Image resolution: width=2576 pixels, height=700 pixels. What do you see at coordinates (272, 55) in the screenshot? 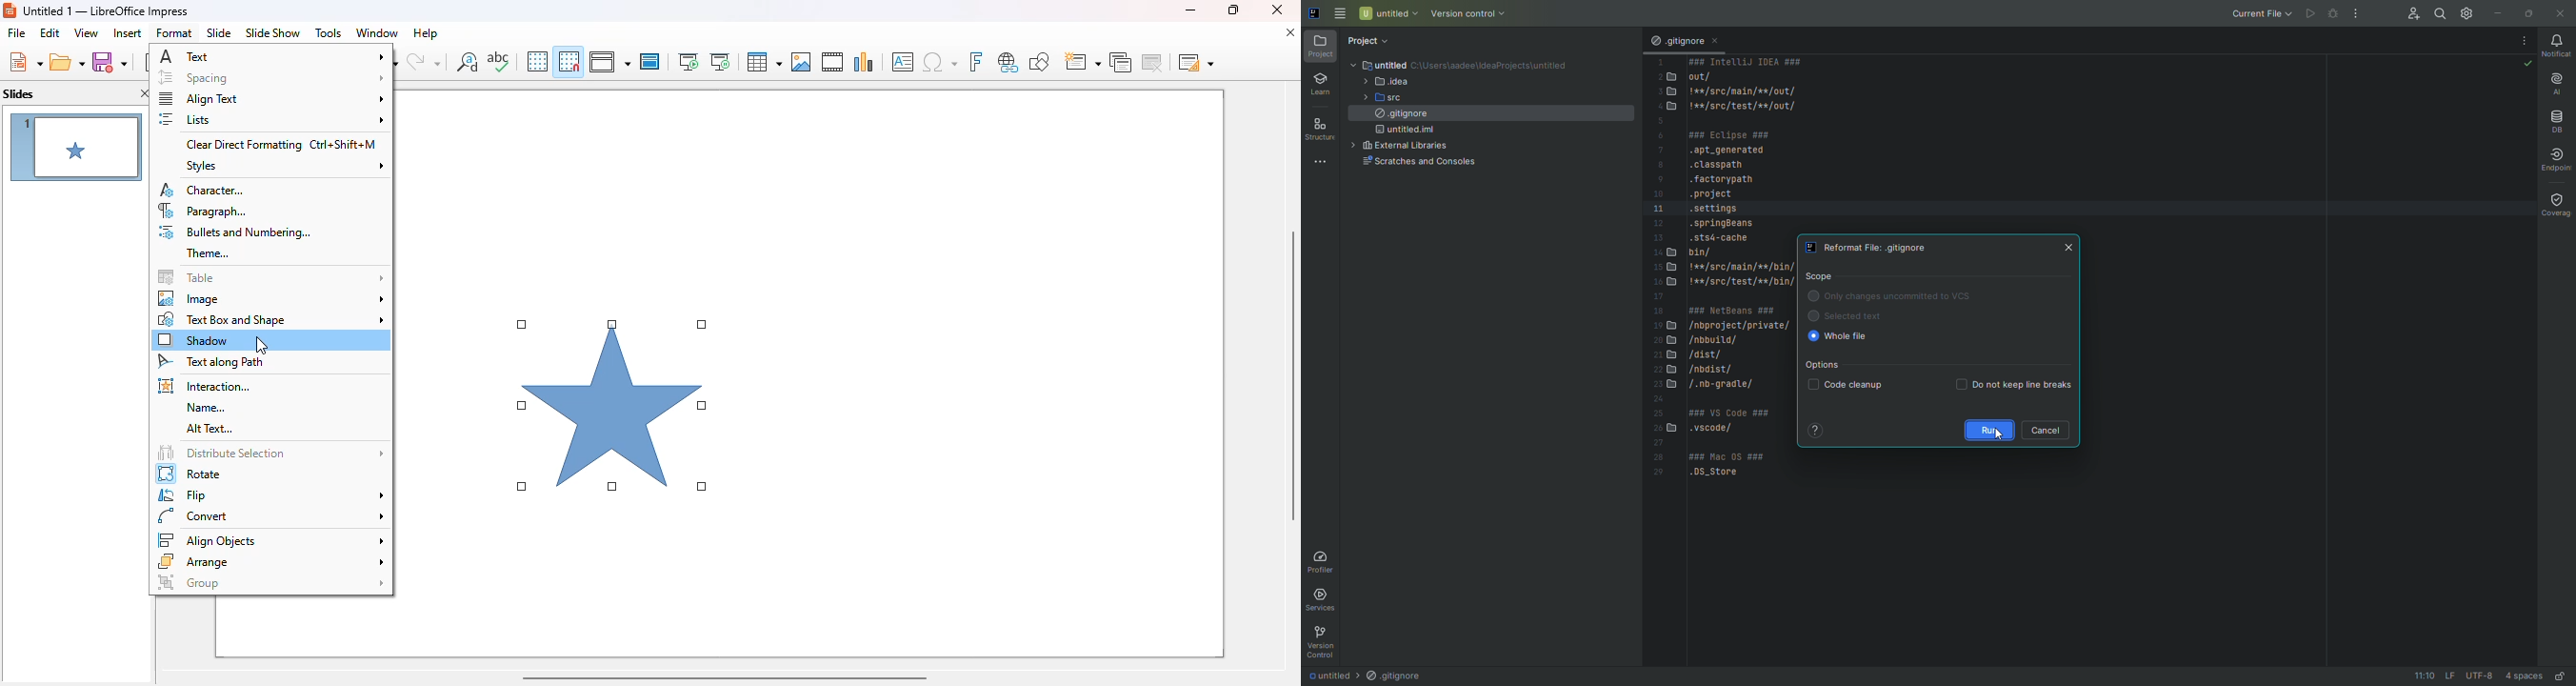
I see `text` at bounding box center [272, 55].